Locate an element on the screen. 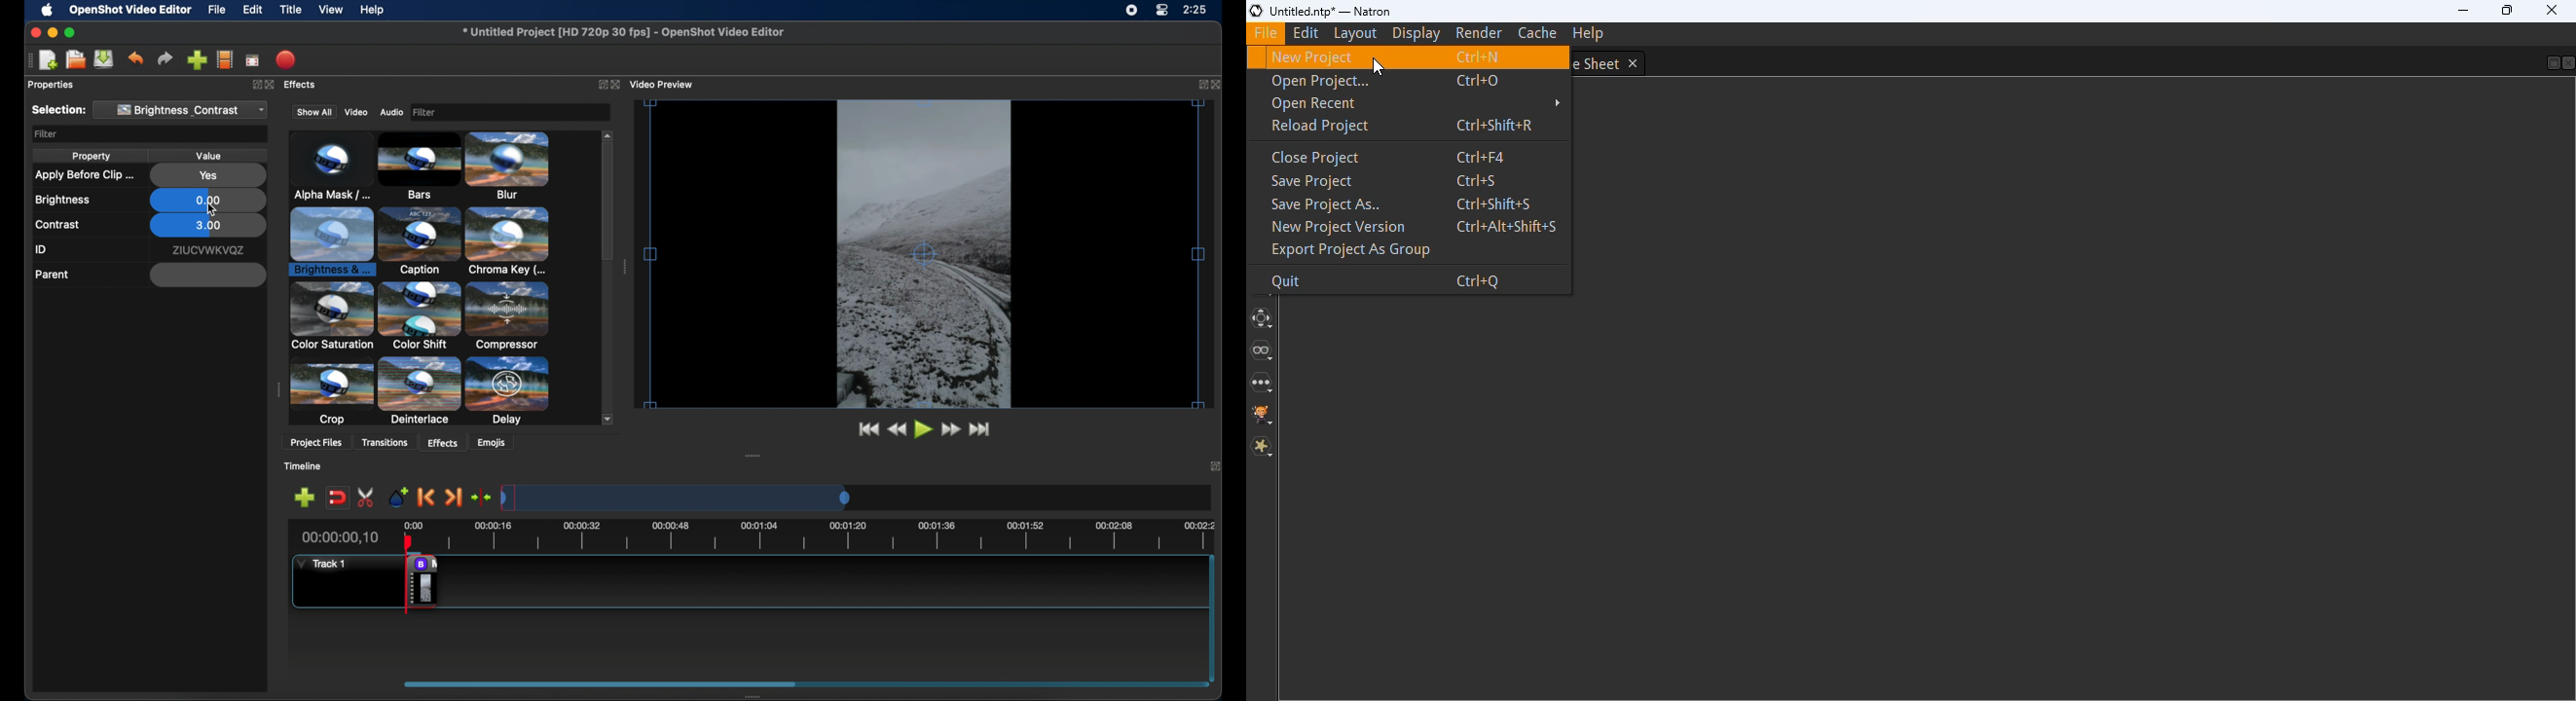 Image resolution: width=2576 pixels, height=728 pixels. minimize is located at coordinates (53, 32).